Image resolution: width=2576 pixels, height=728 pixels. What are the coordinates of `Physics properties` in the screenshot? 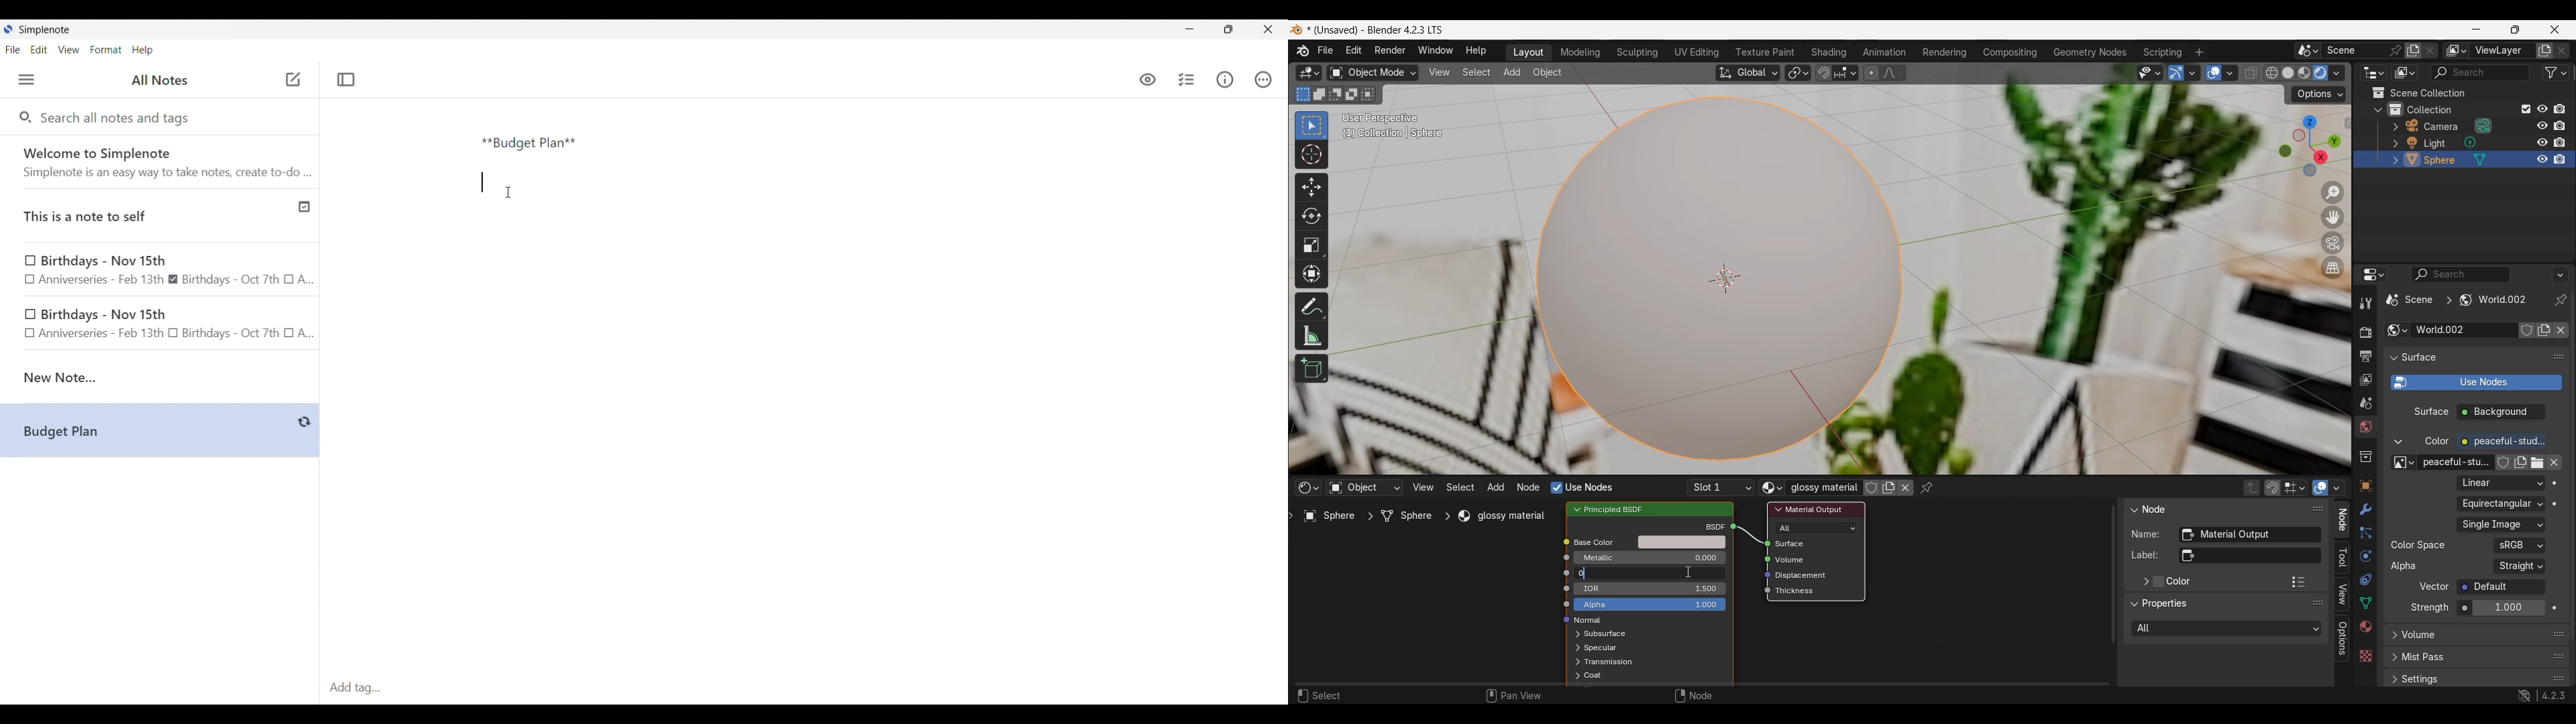 It's located at (2365, 555).